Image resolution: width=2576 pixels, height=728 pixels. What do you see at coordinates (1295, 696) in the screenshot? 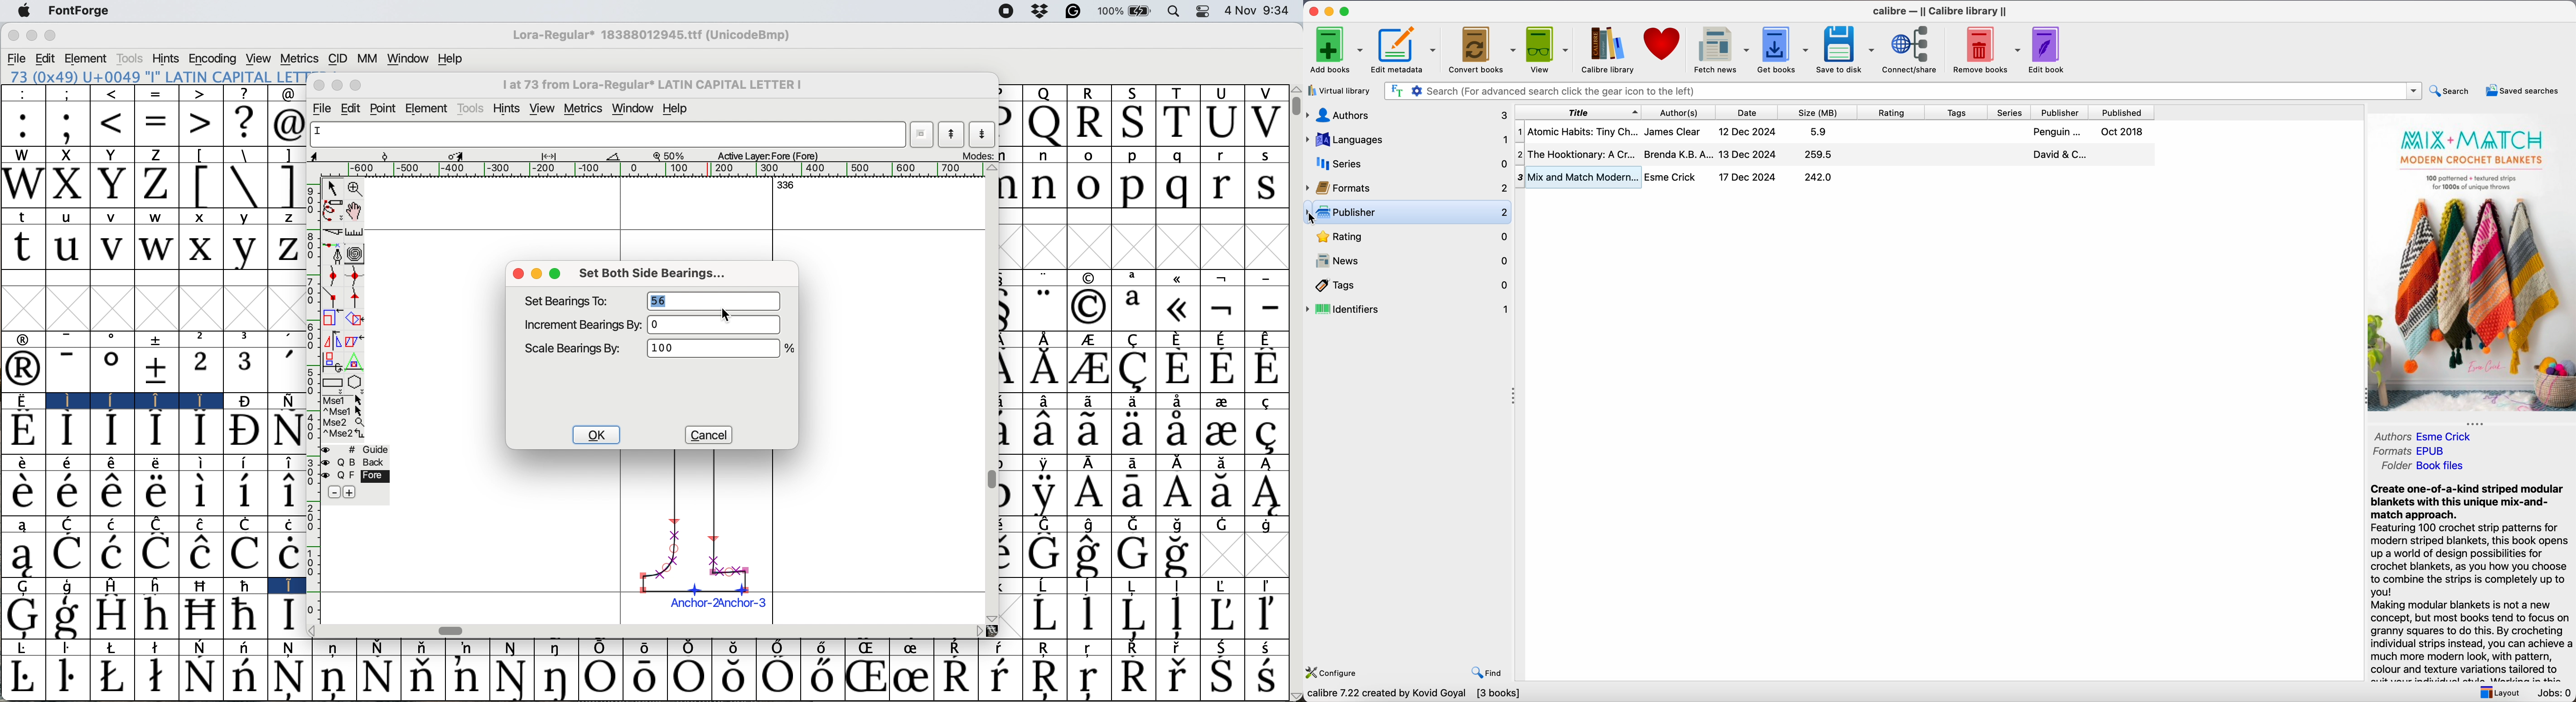
I see `` at bounding box center [1295, 696].